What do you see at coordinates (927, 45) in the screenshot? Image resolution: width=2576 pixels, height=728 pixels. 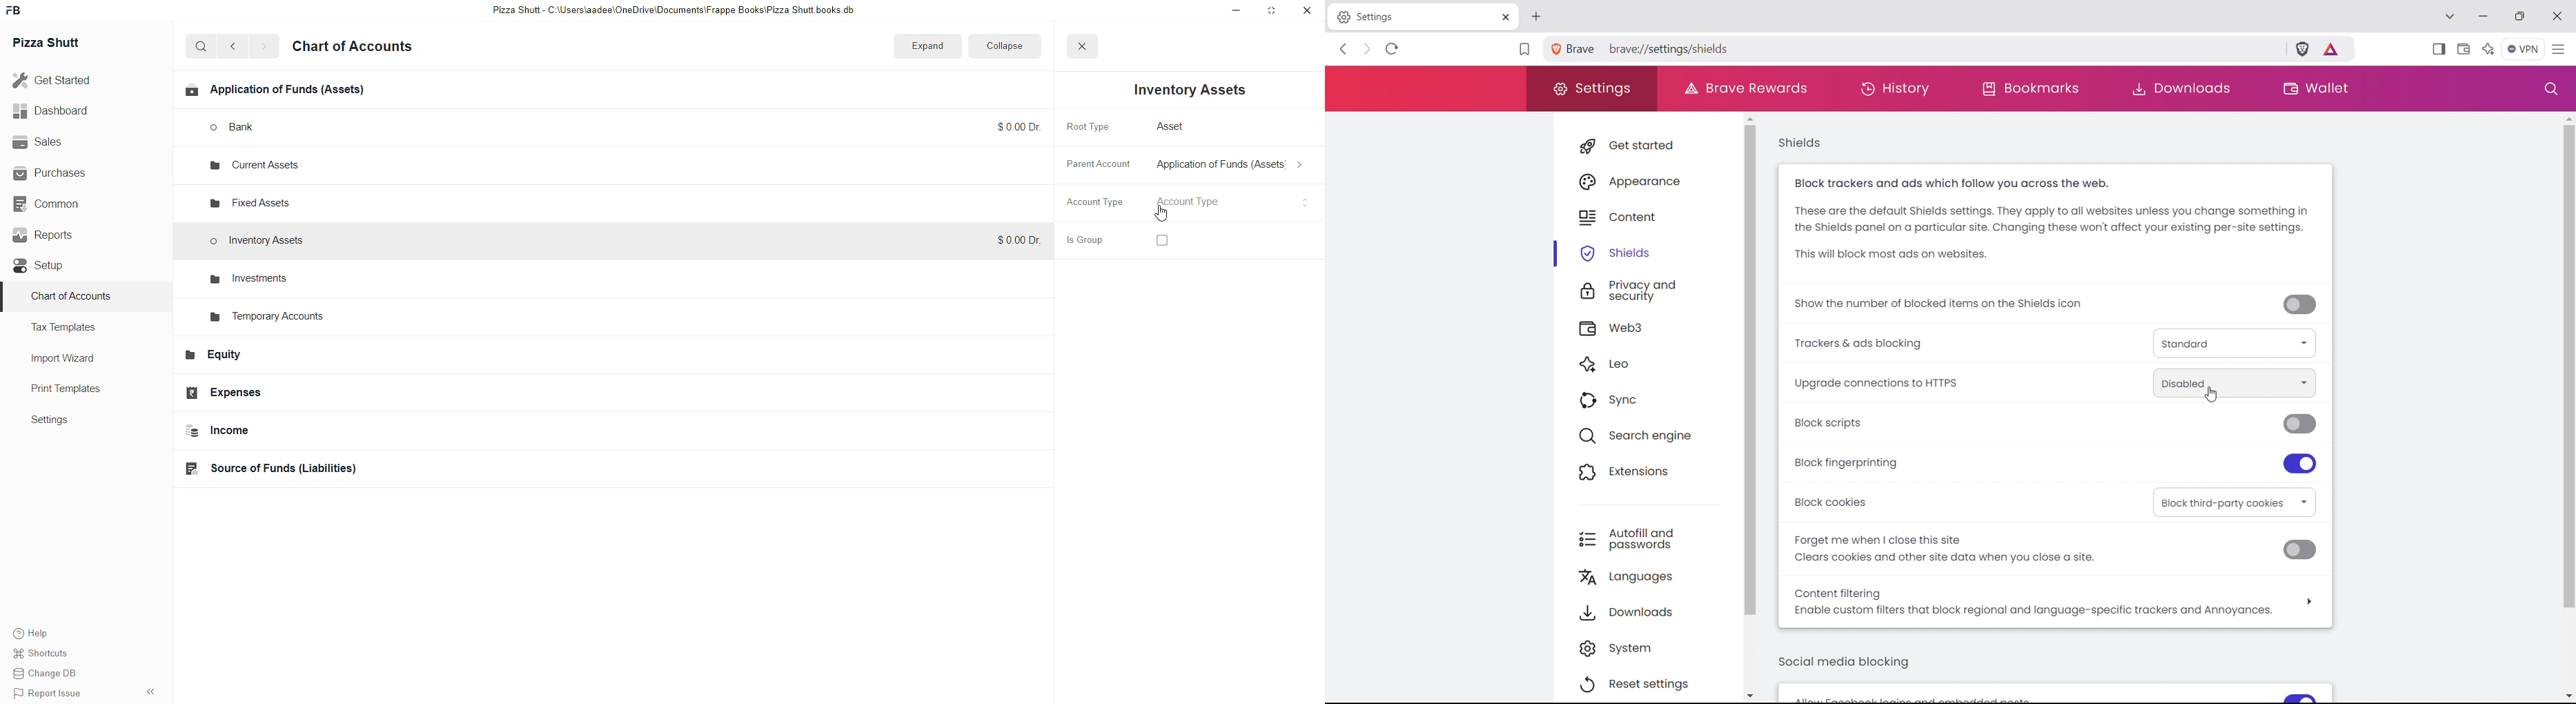 I see `expand` at bounding box center [927, 45].